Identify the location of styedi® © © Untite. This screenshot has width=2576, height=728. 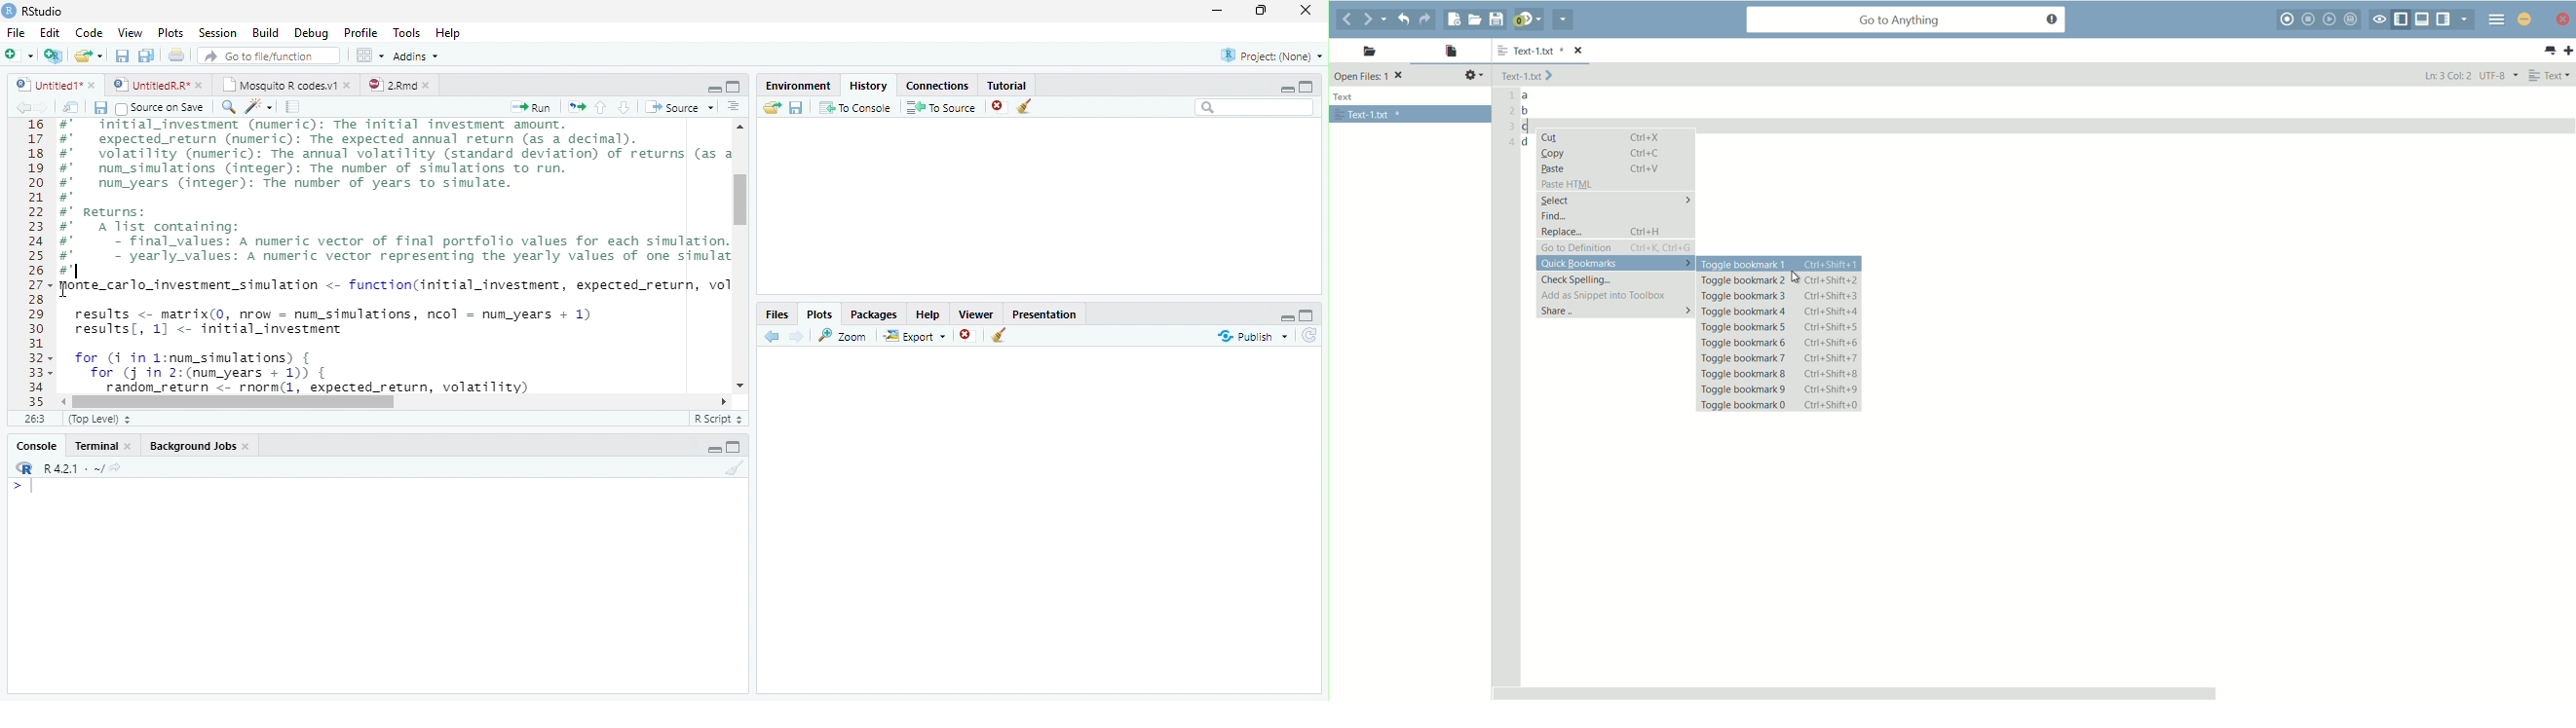
(158, 85).